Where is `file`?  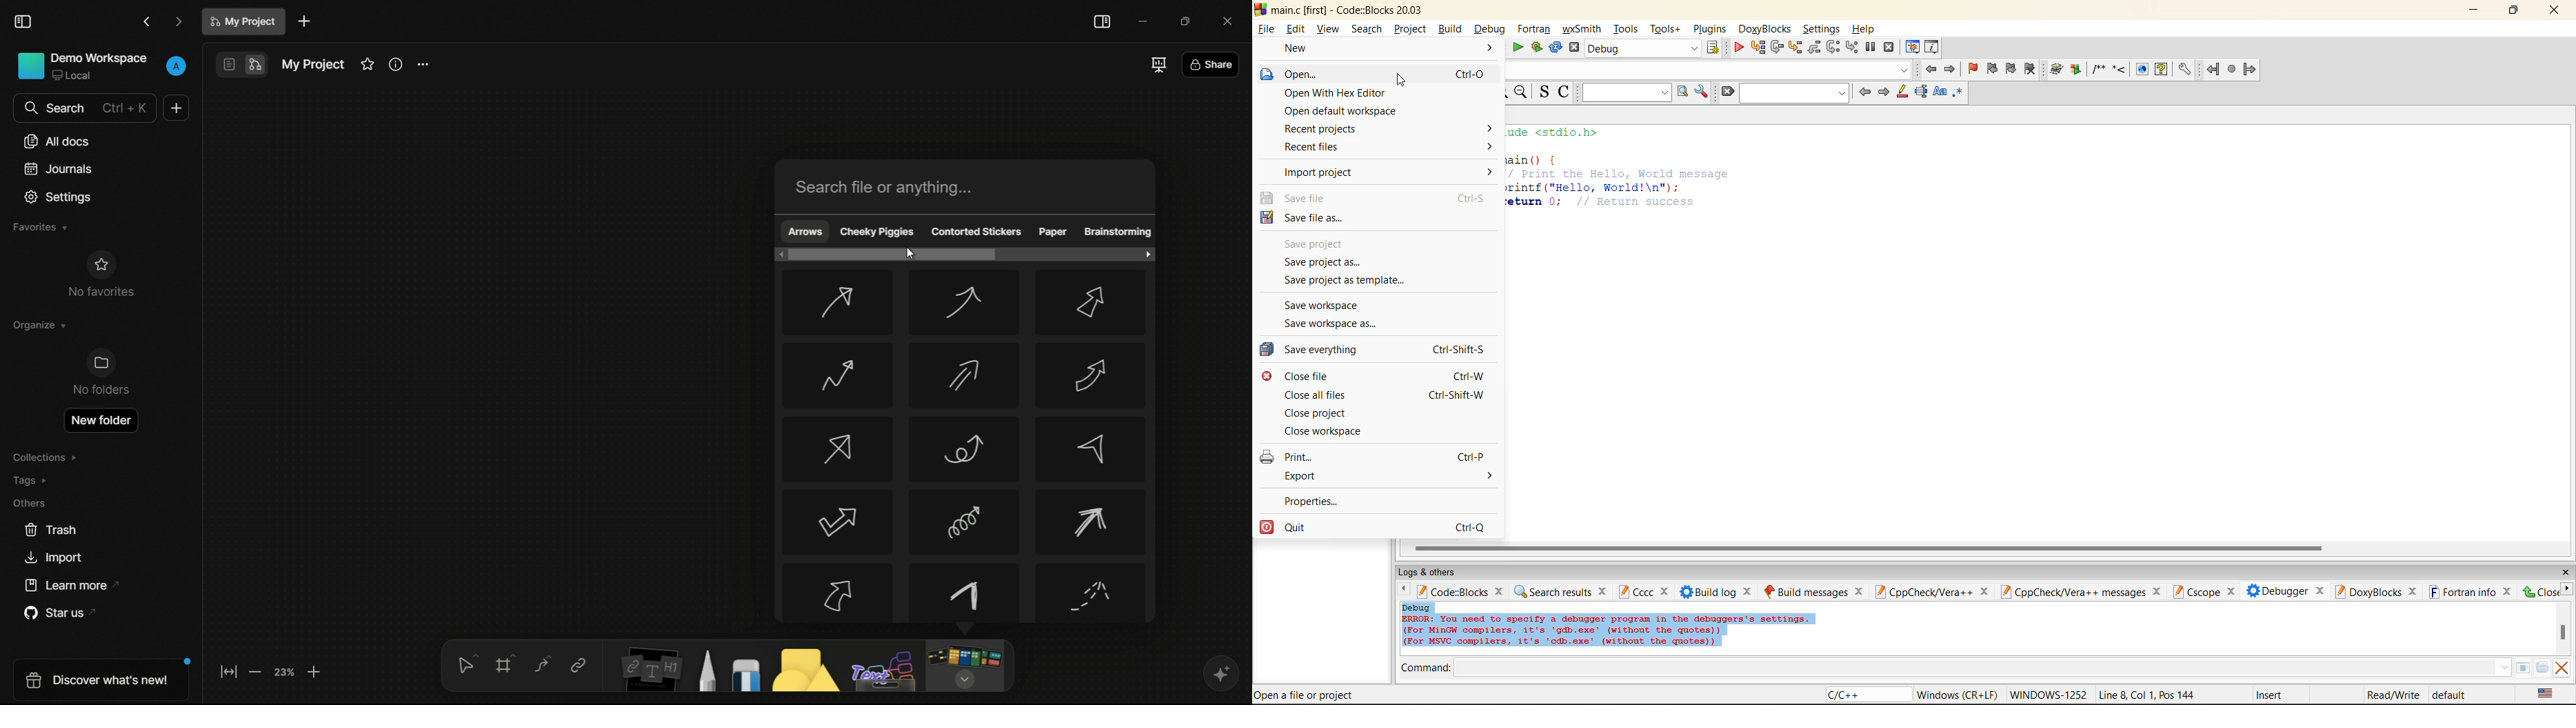
file is located at coordinates (1265, 27).